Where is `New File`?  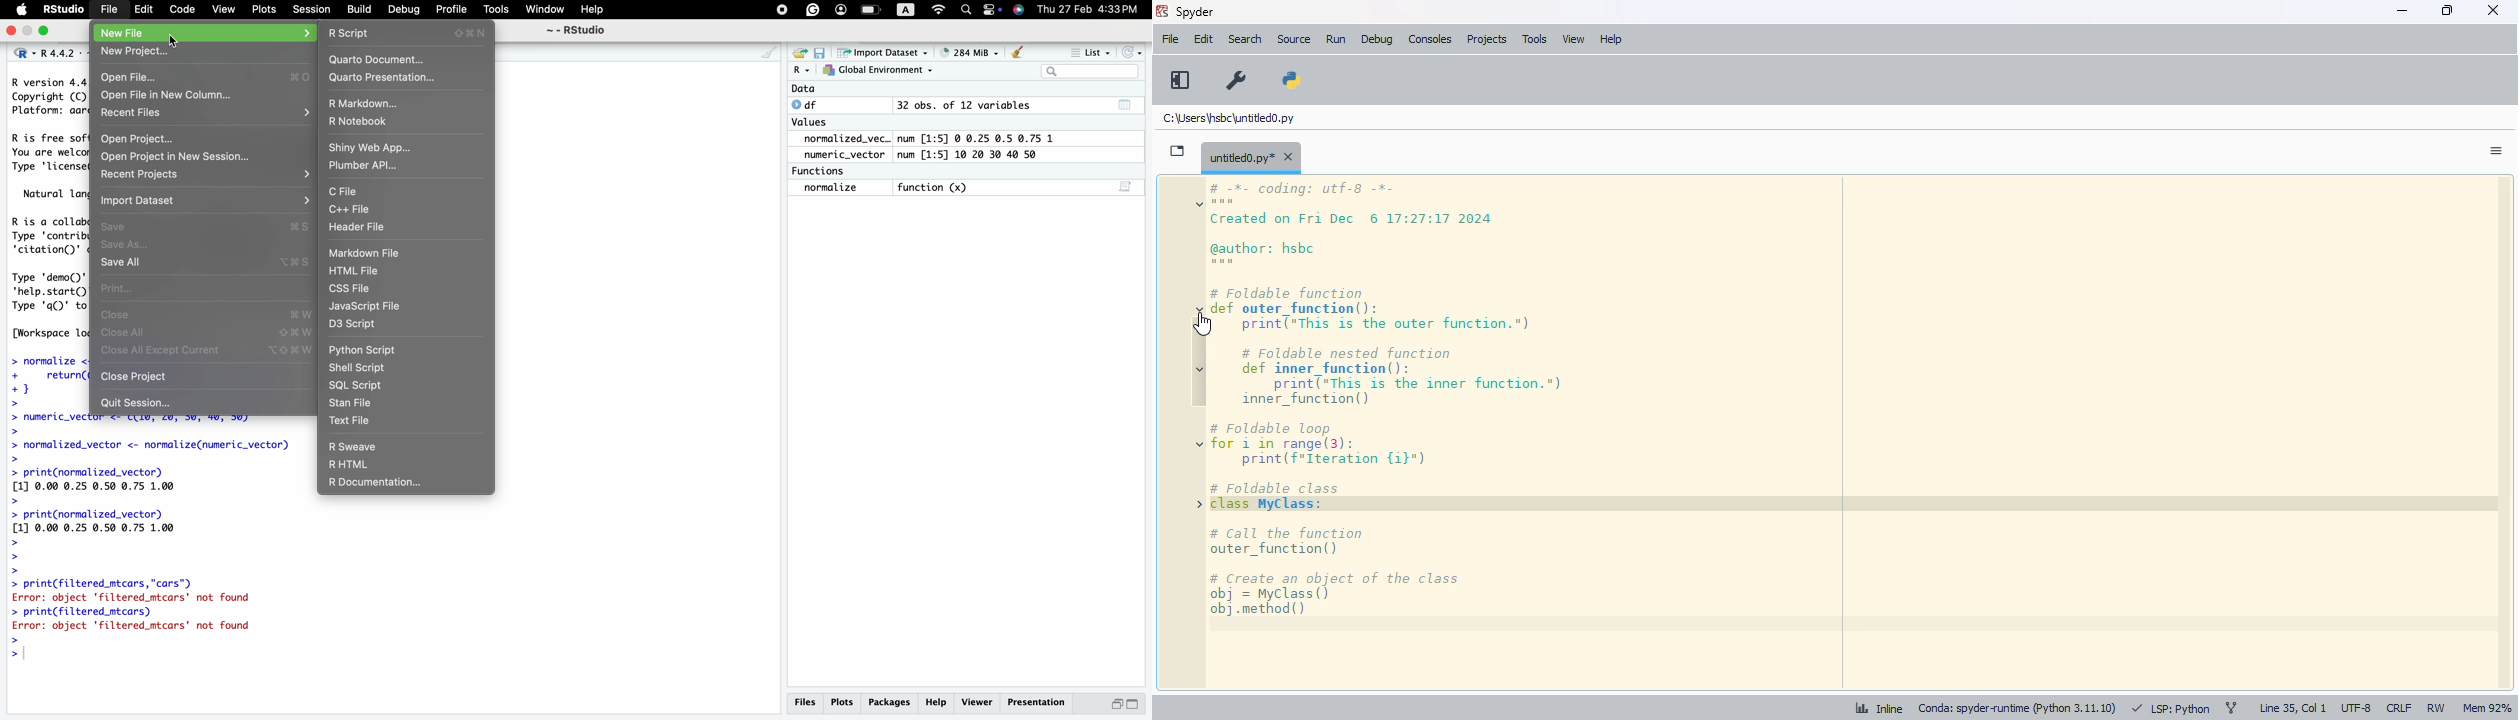
New File is located at coordinates (126, 33).